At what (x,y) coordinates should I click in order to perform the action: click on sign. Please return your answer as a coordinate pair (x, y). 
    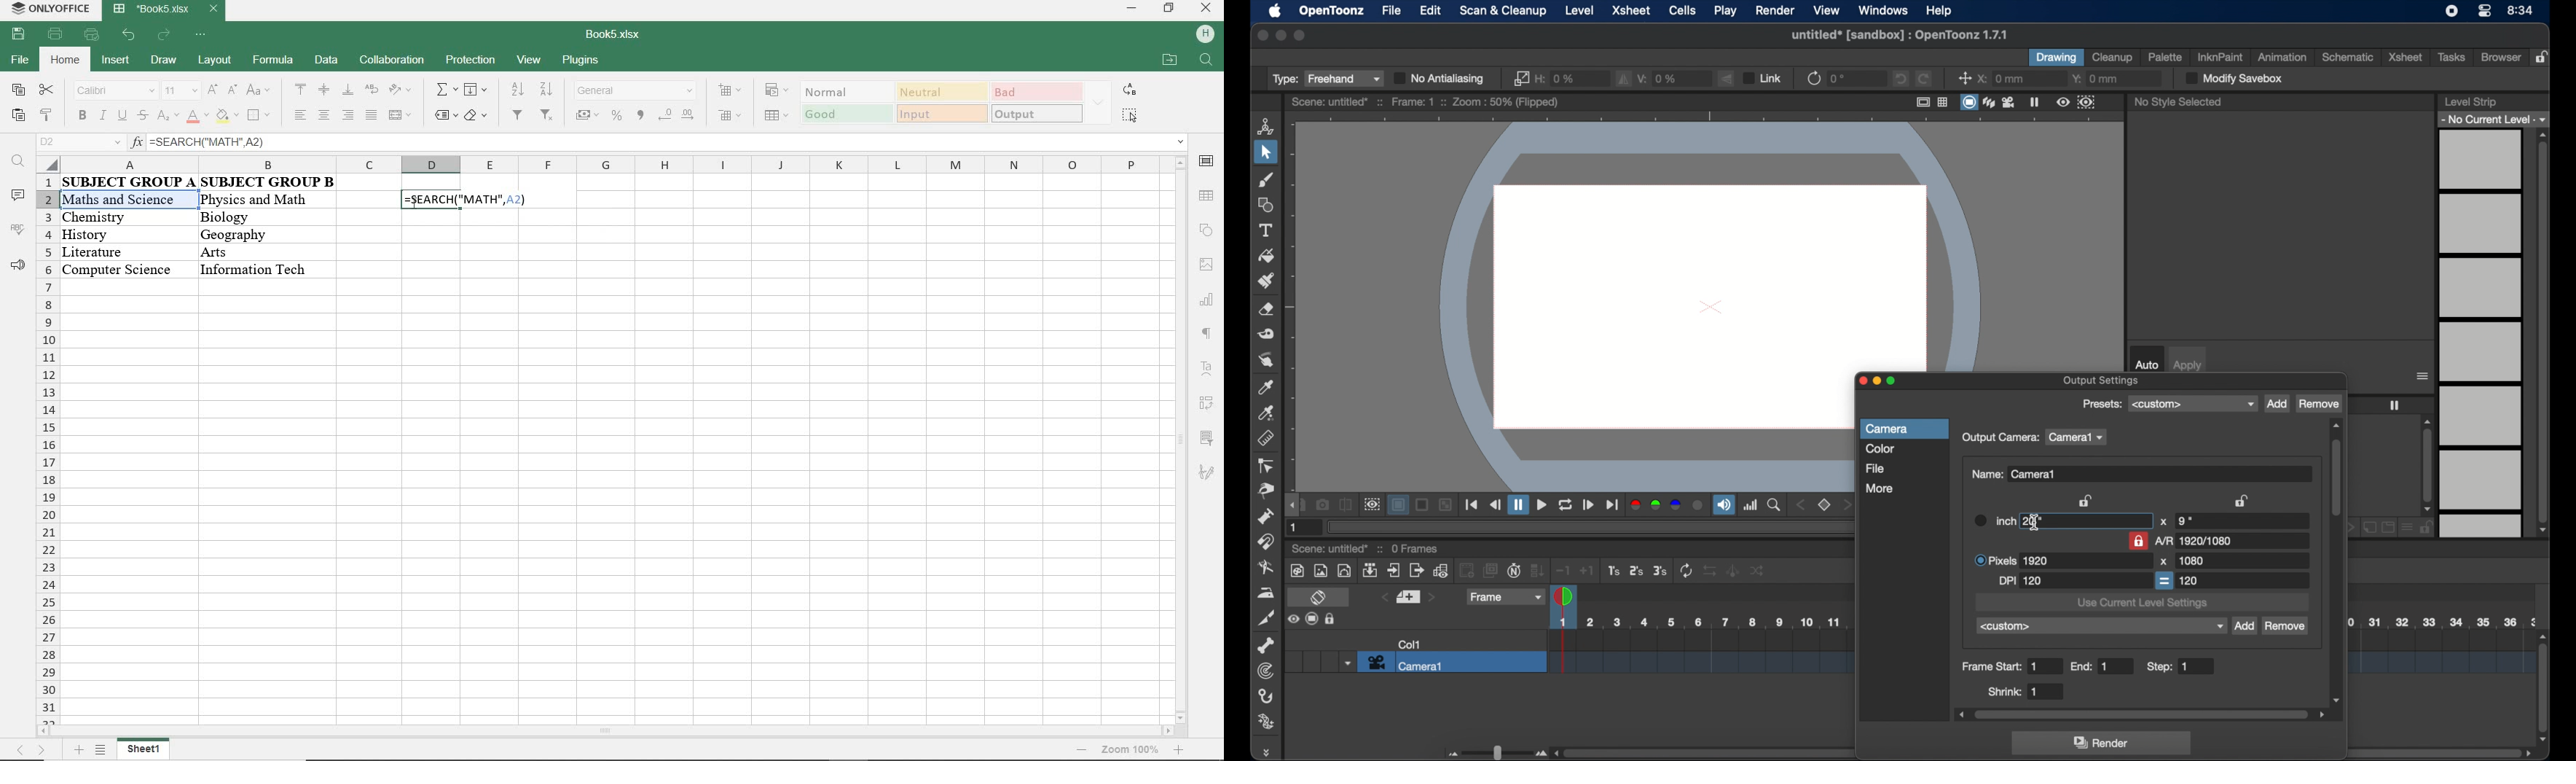
    Looking at the image, I should click on (1208, 472).